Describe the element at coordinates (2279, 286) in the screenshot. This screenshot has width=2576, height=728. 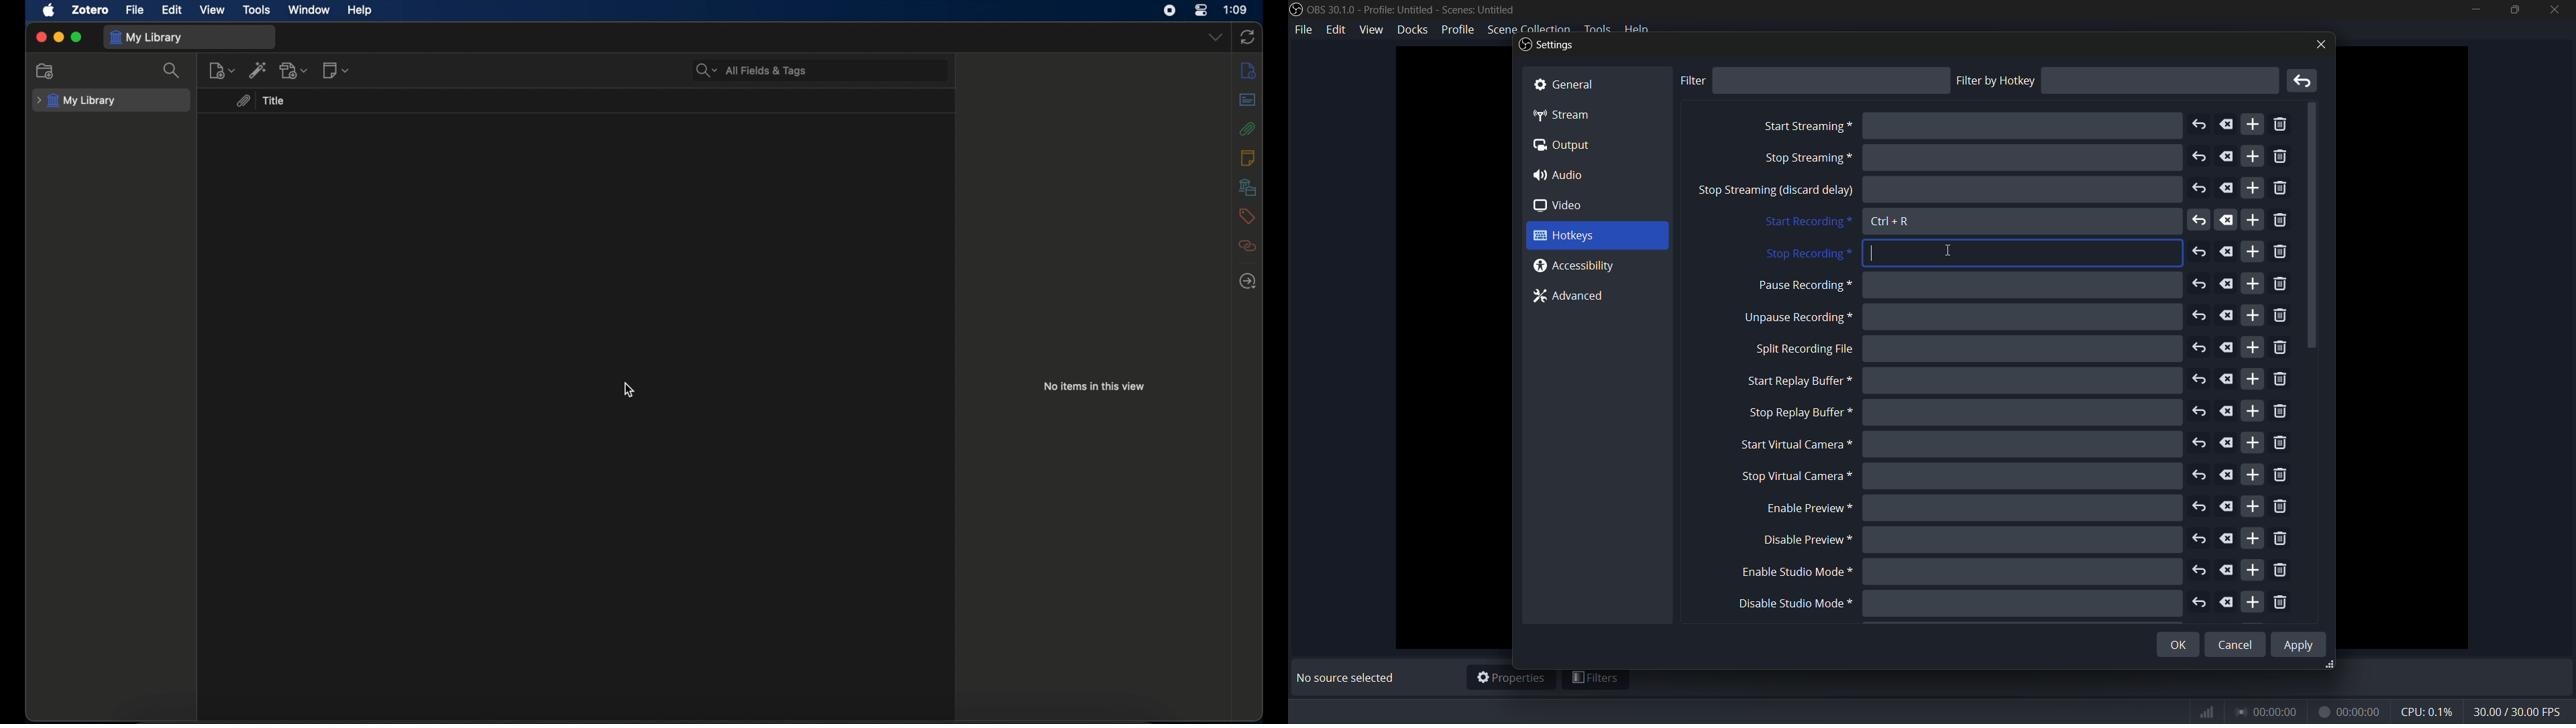
I see `remove` at that location.